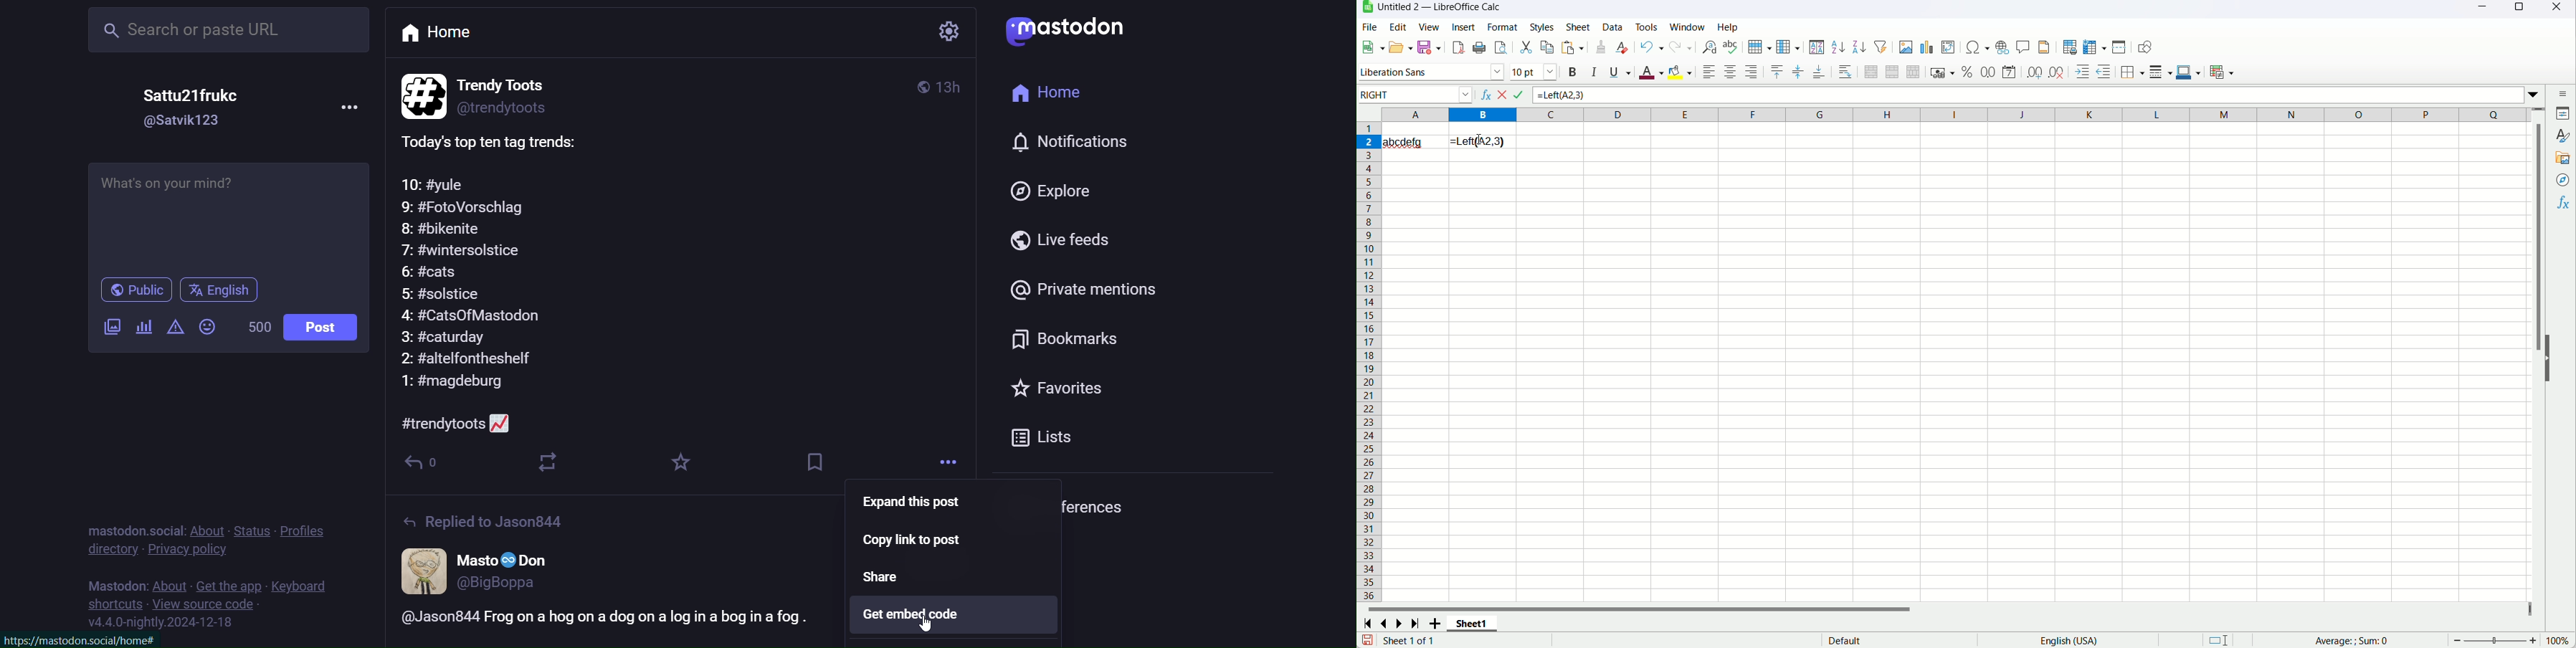 Image resolution: width=2576 pixels, height=672 pixels. I want to click on zoom out, so click(2458, 640).